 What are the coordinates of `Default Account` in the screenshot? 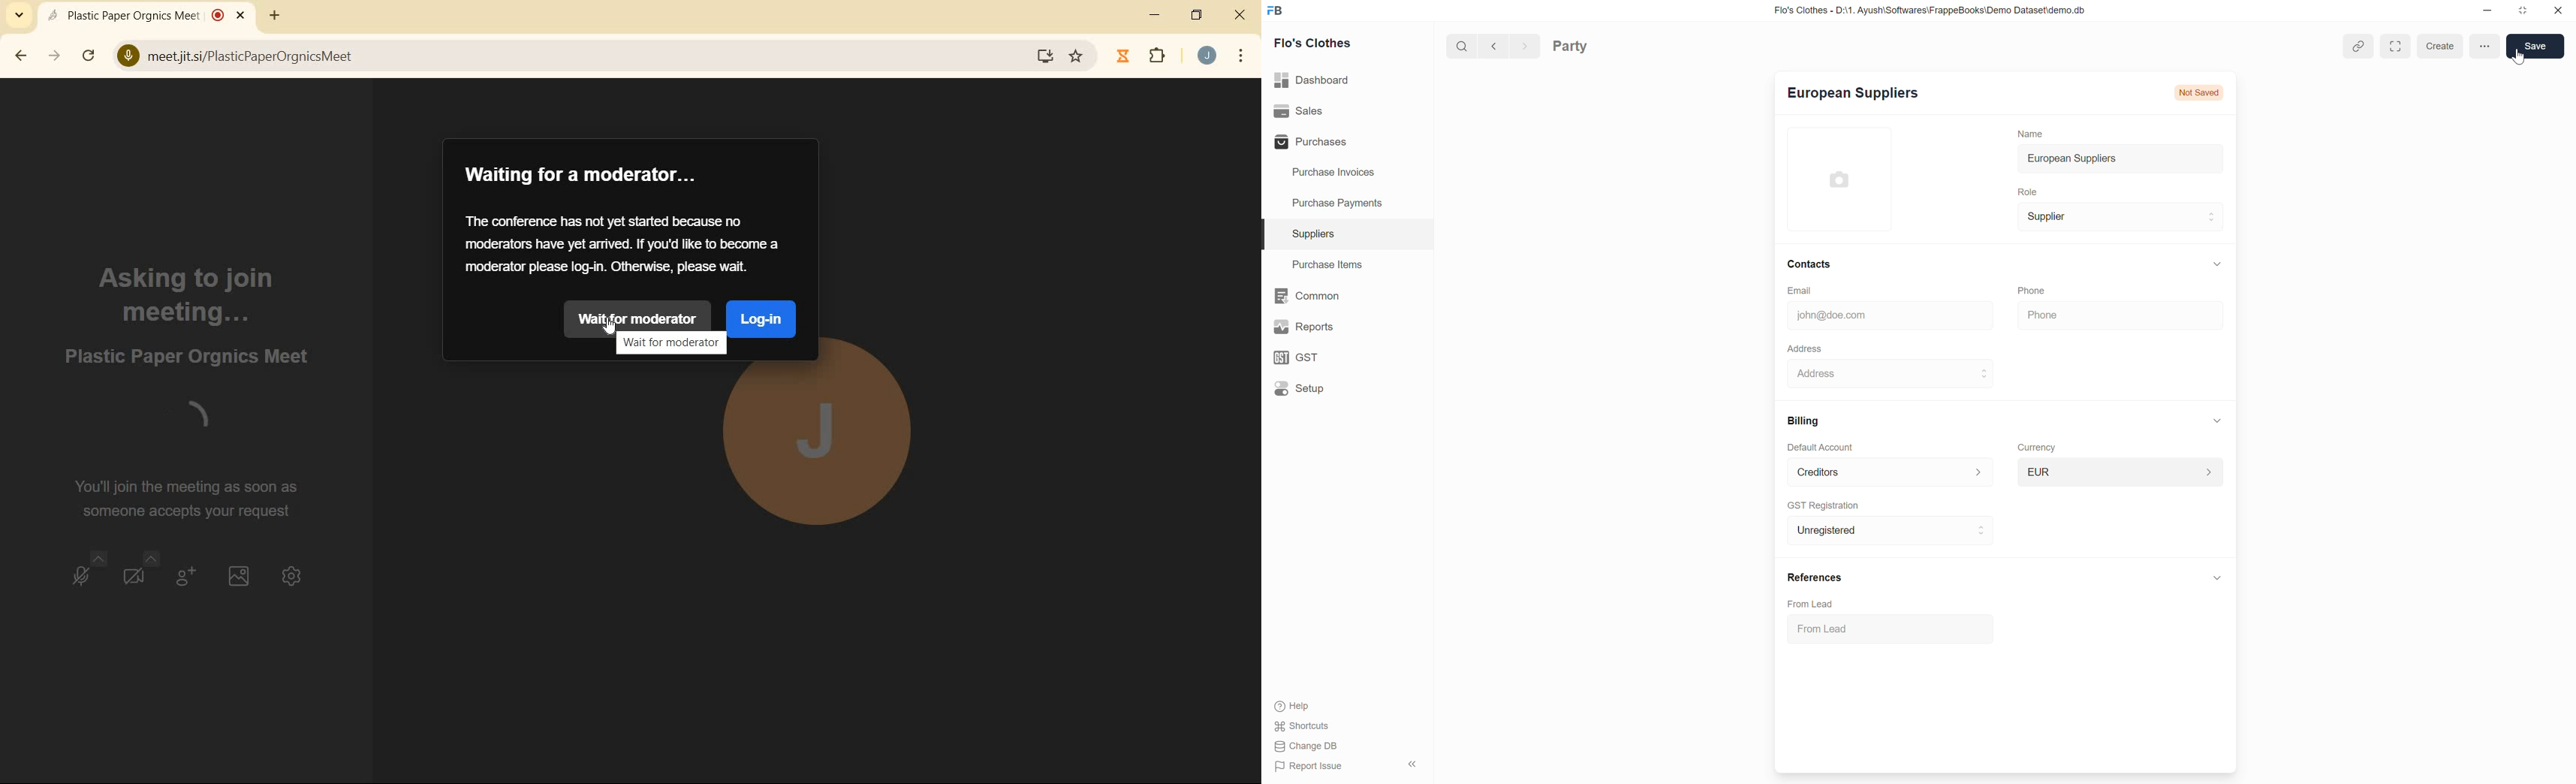 It's located at (1819, 446).